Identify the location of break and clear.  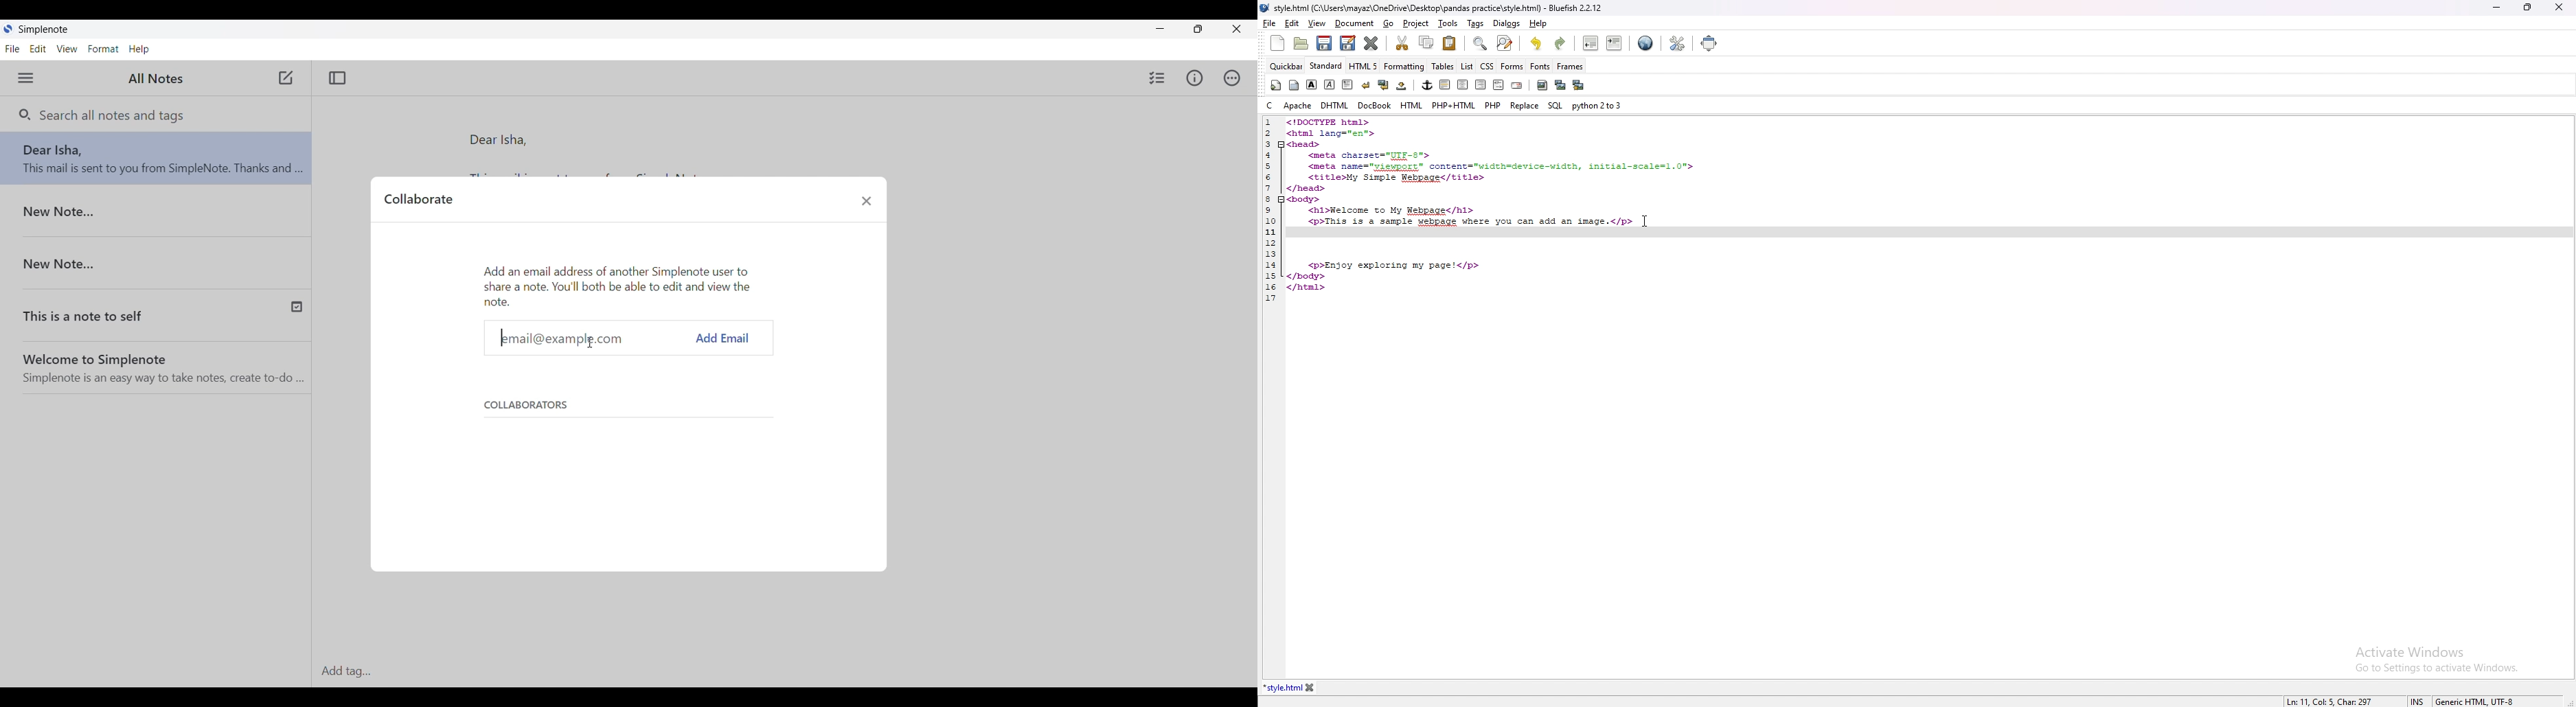
(1384, 84).